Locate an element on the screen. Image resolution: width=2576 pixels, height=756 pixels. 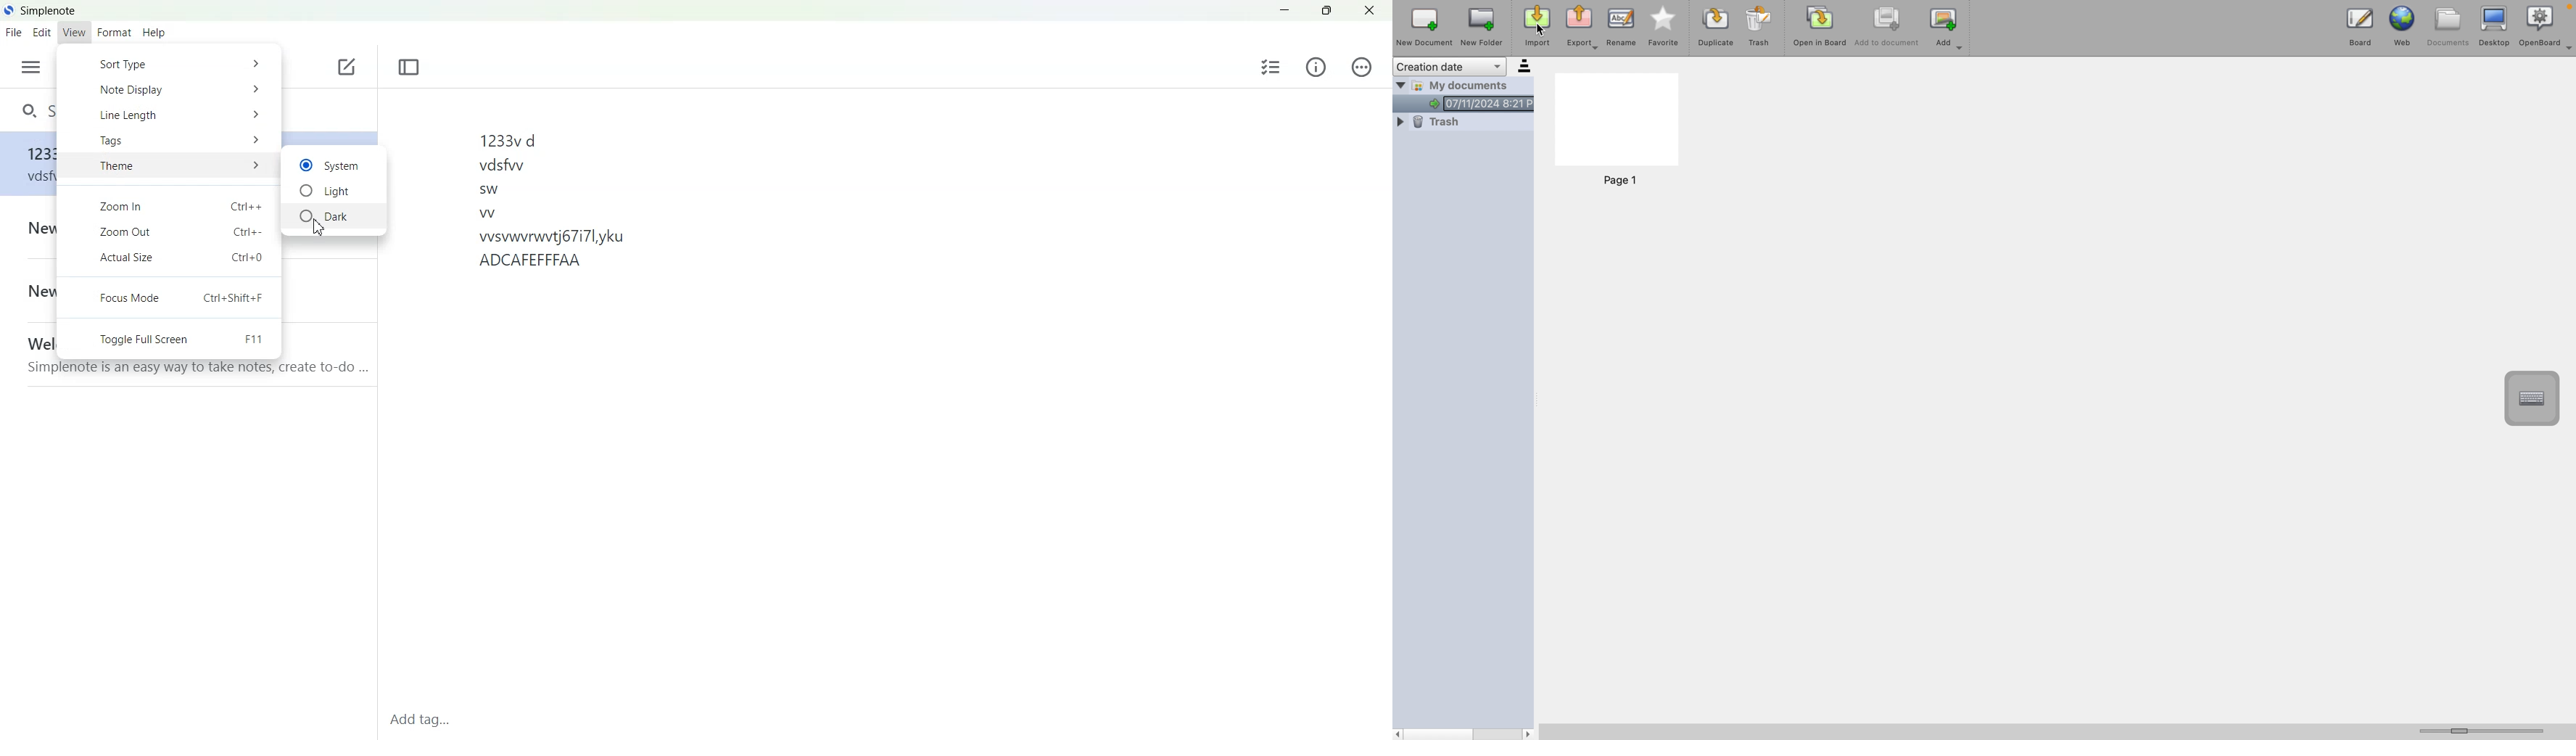
cursor is located at coordinates (1542, 27).